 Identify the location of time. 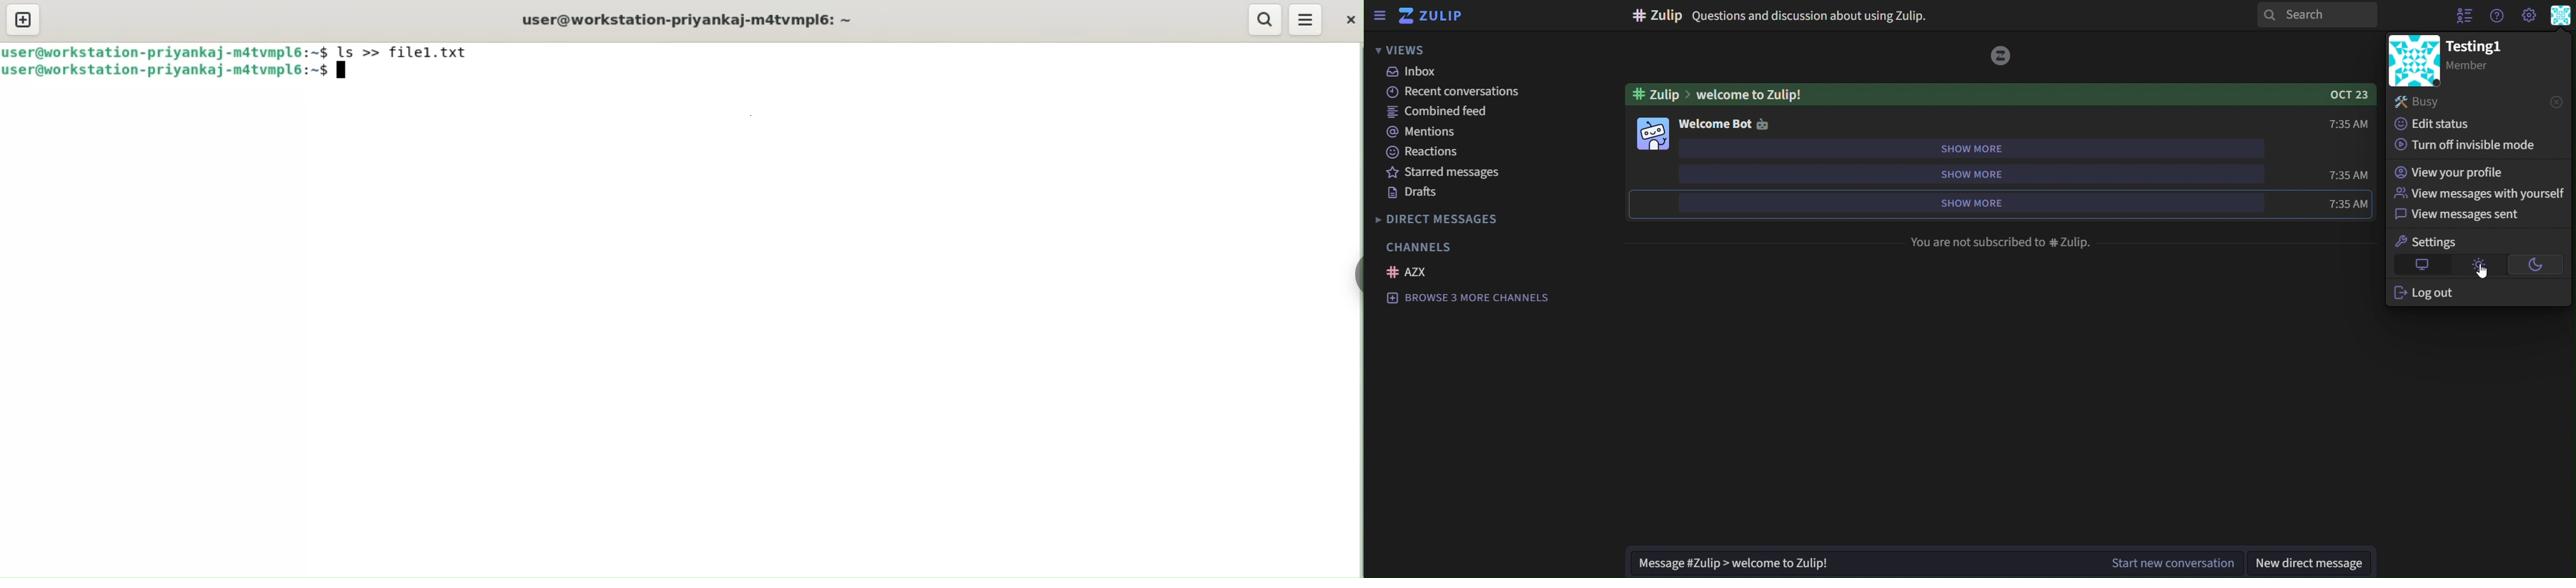
(2350, 175).